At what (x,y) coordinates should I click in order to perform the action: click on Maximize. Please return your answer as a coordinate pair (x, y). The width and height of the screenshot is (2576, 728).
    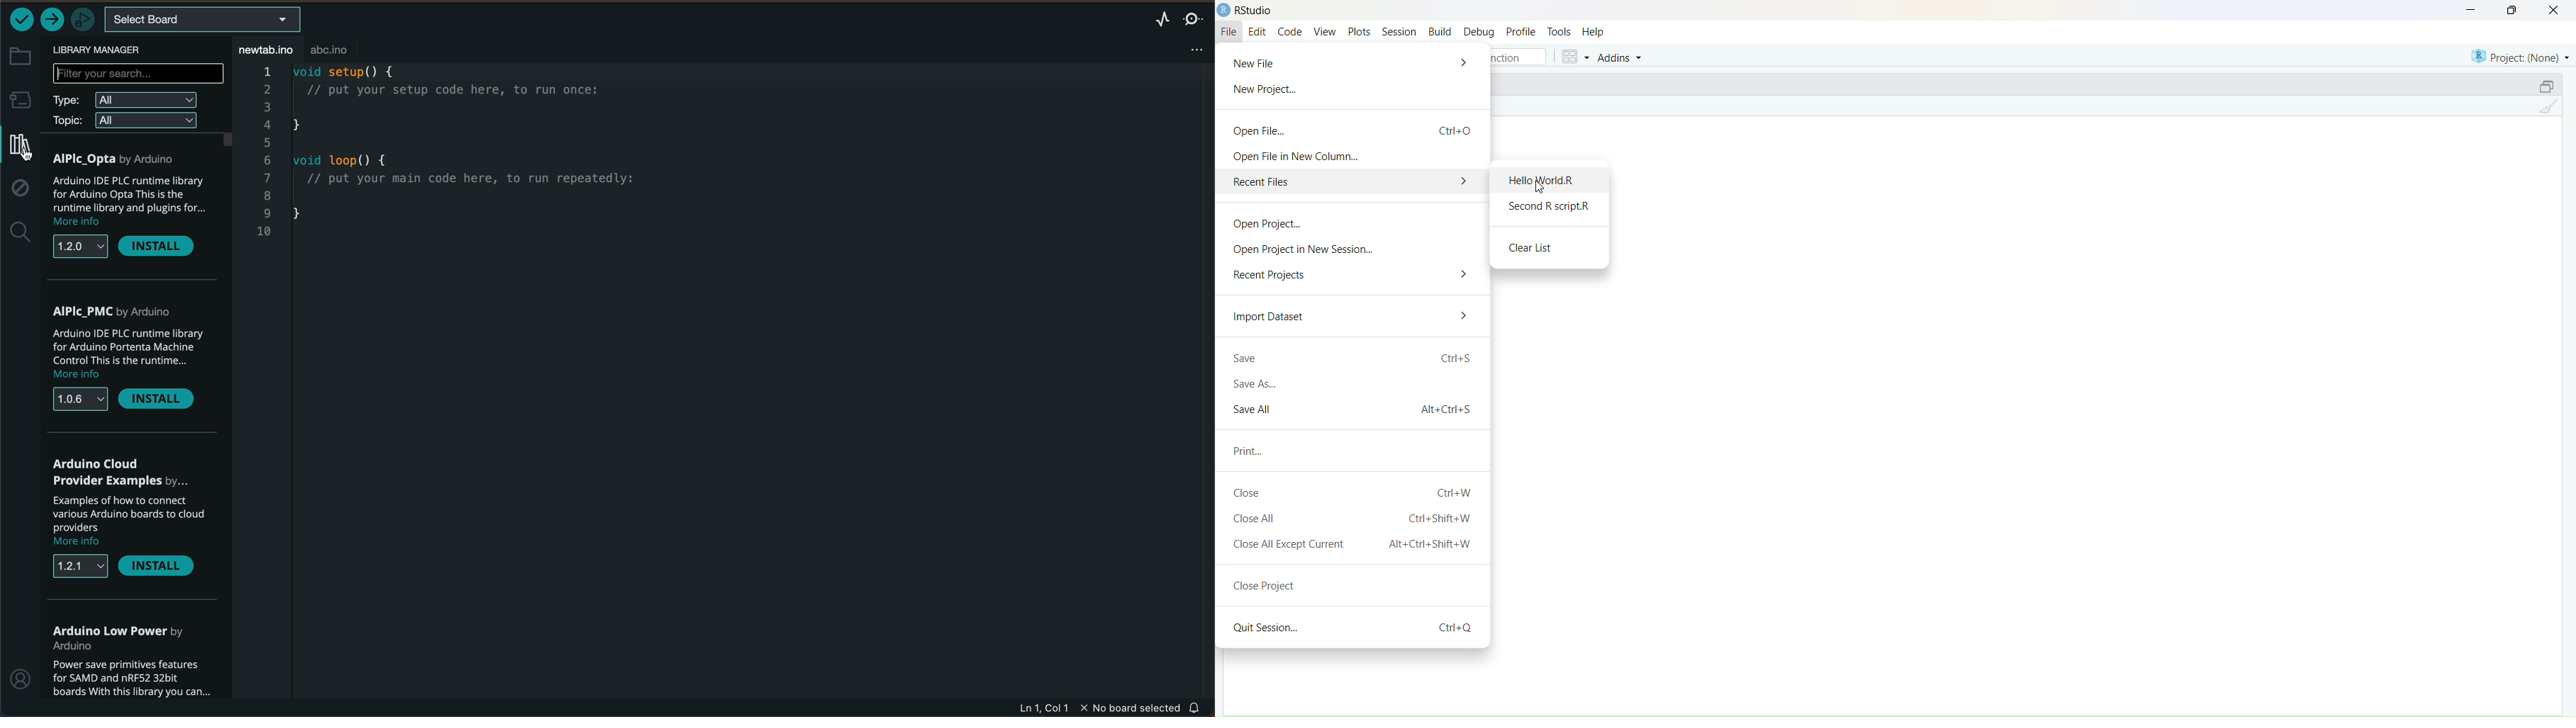
    Looking at the image, I should click on (2515, 10).